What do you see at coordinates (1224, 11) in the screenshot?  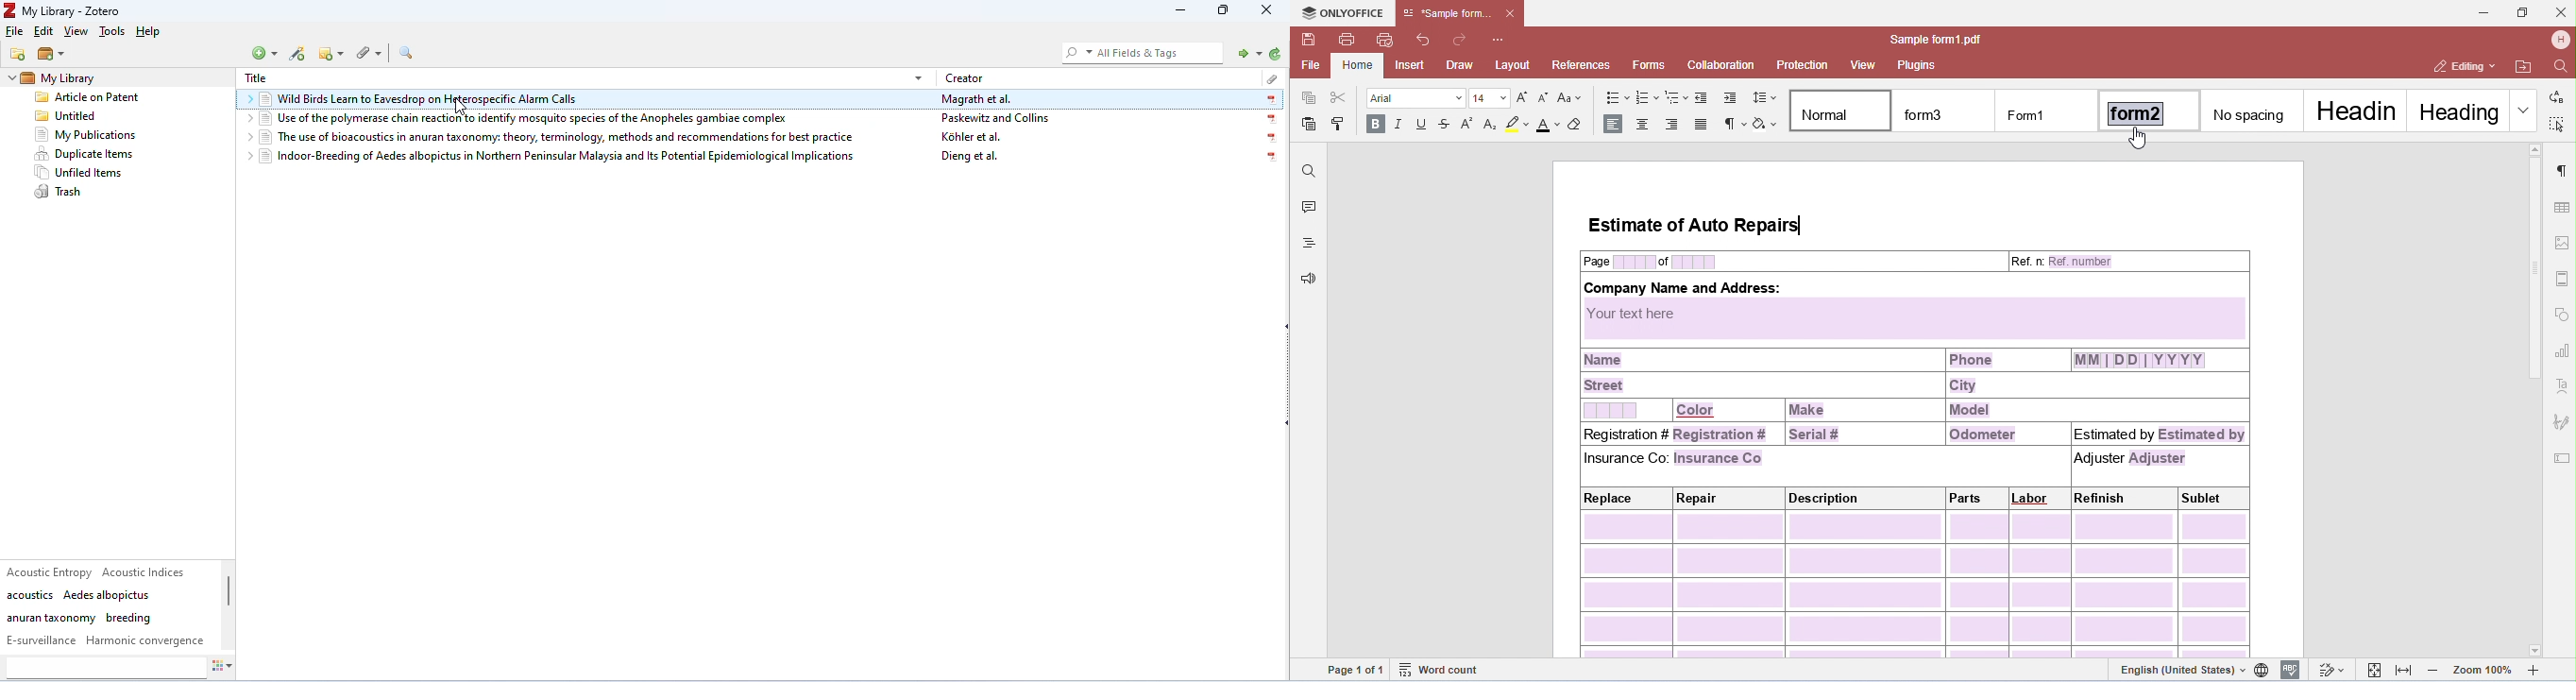 I see `maximize` at bounding box center [1224, 11].